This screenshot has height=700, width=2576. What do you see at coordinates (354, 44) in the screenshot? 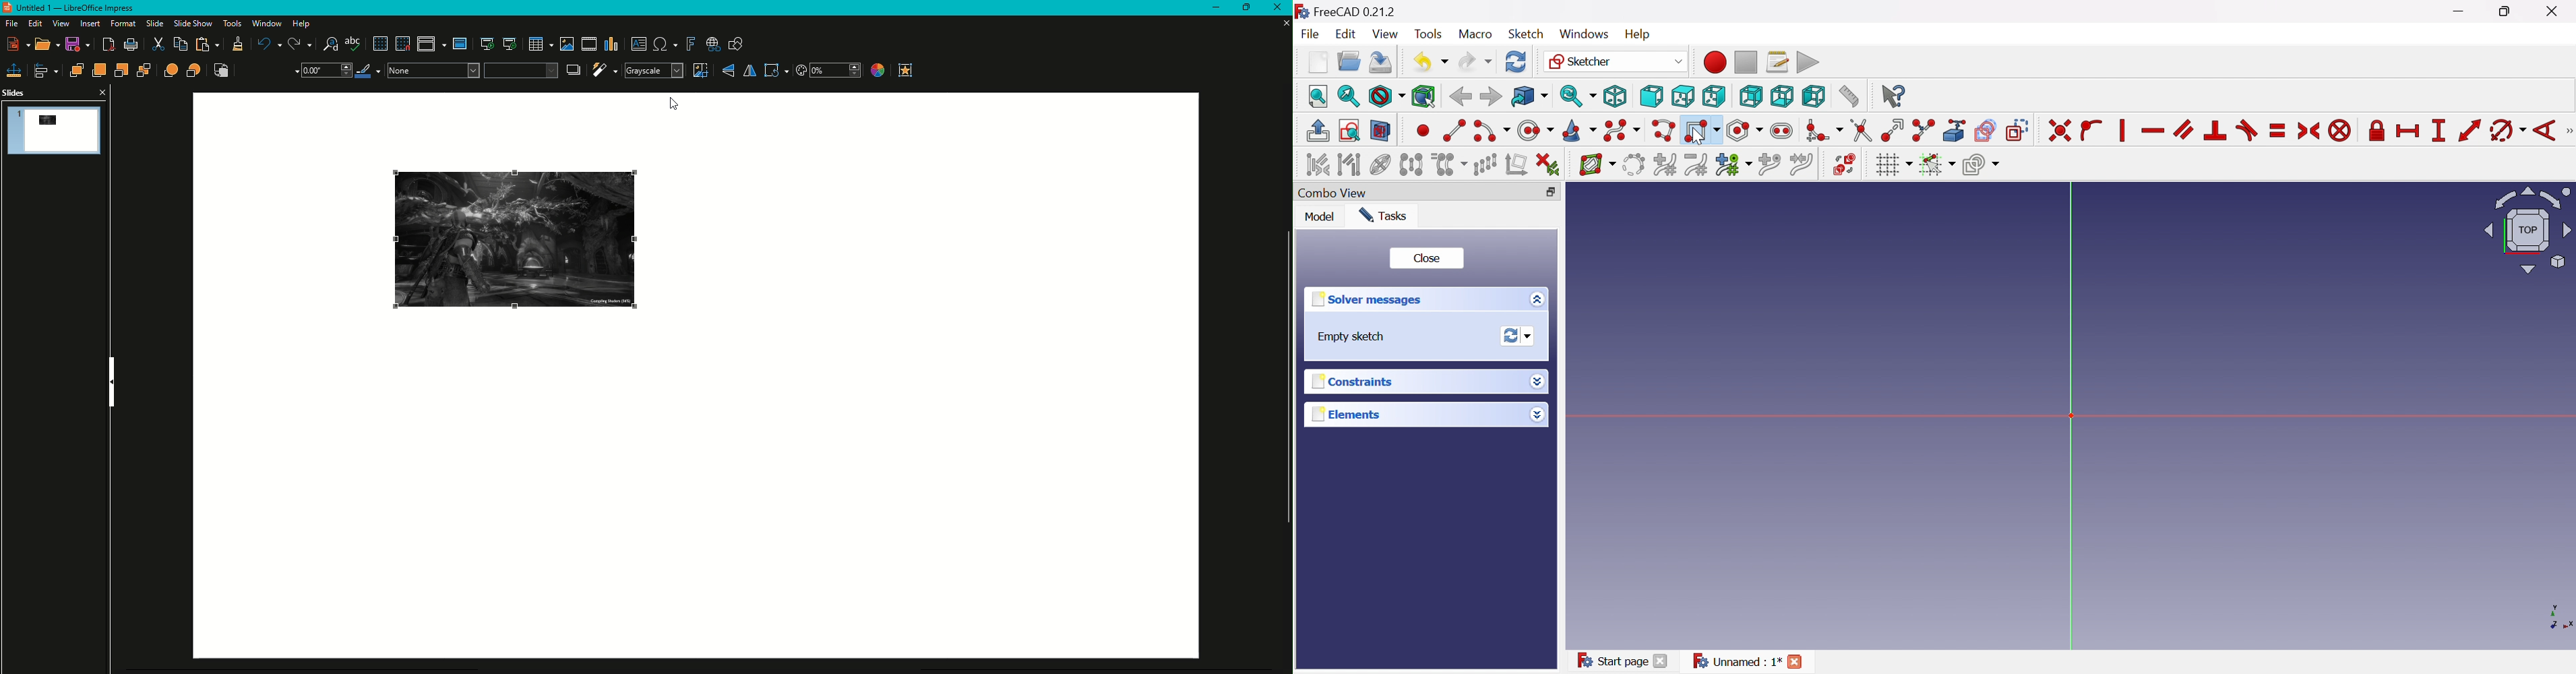
I see `Spelling` at bounding box center [354, 44].